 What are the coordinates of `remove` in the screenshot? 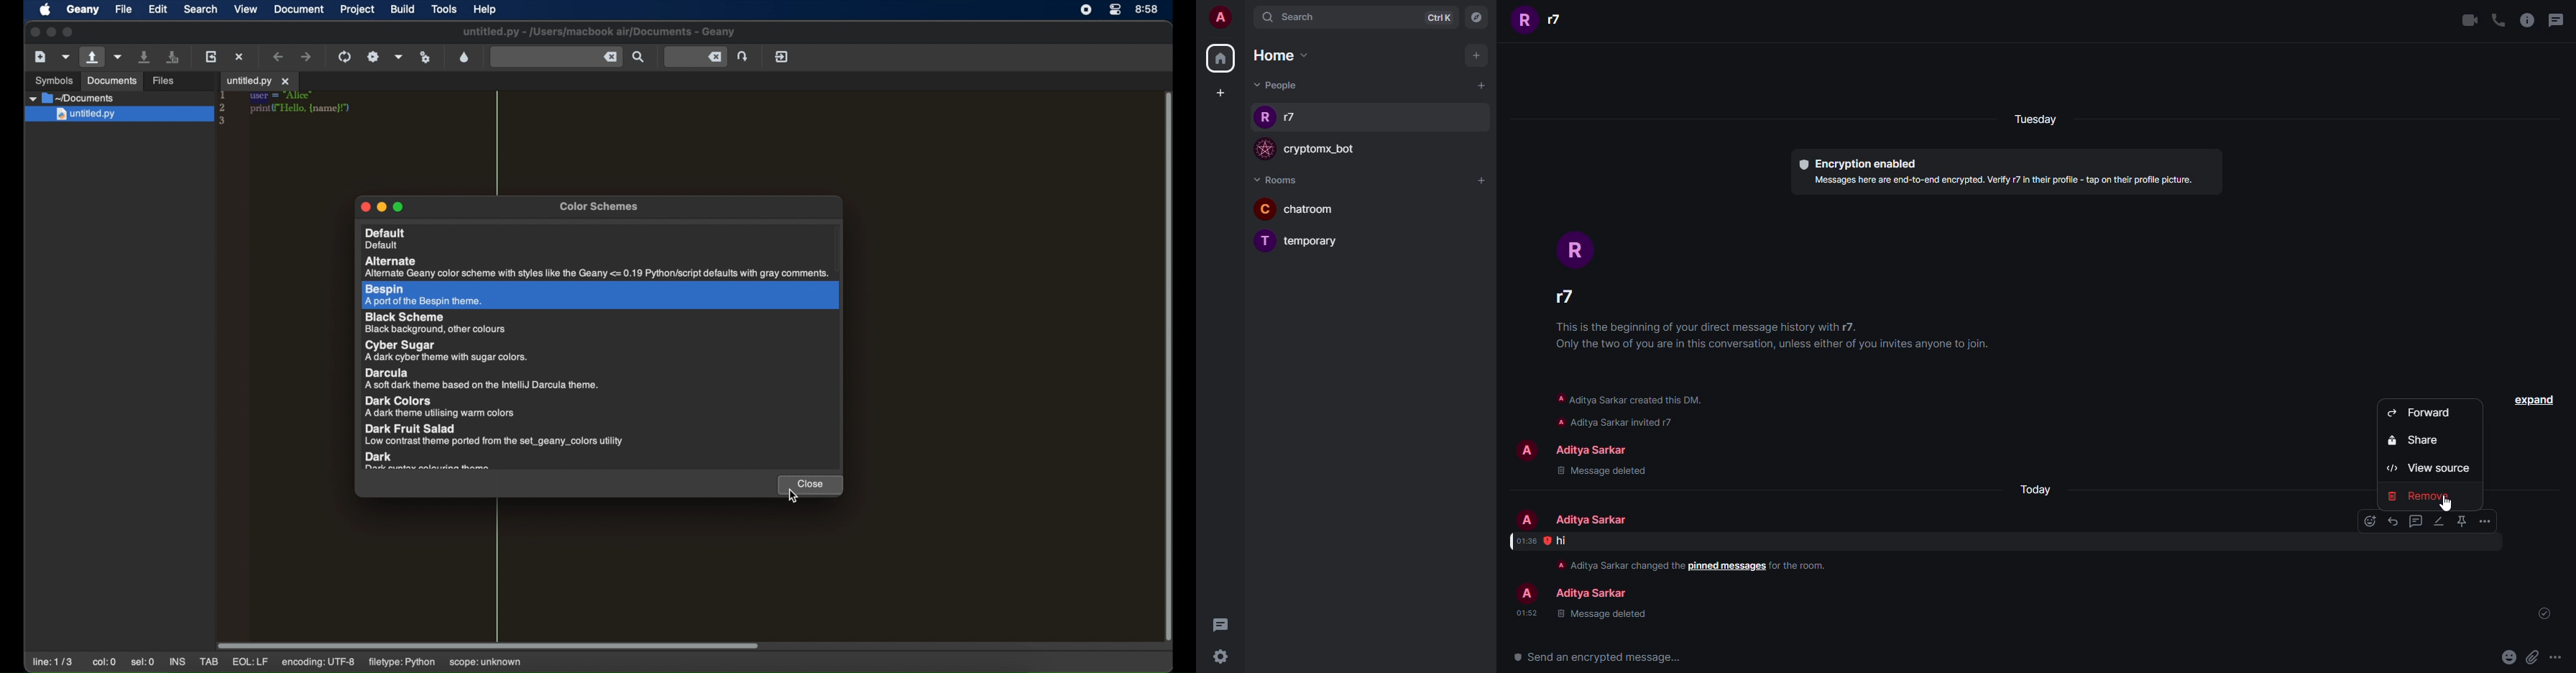 It's located at (2421, 495).